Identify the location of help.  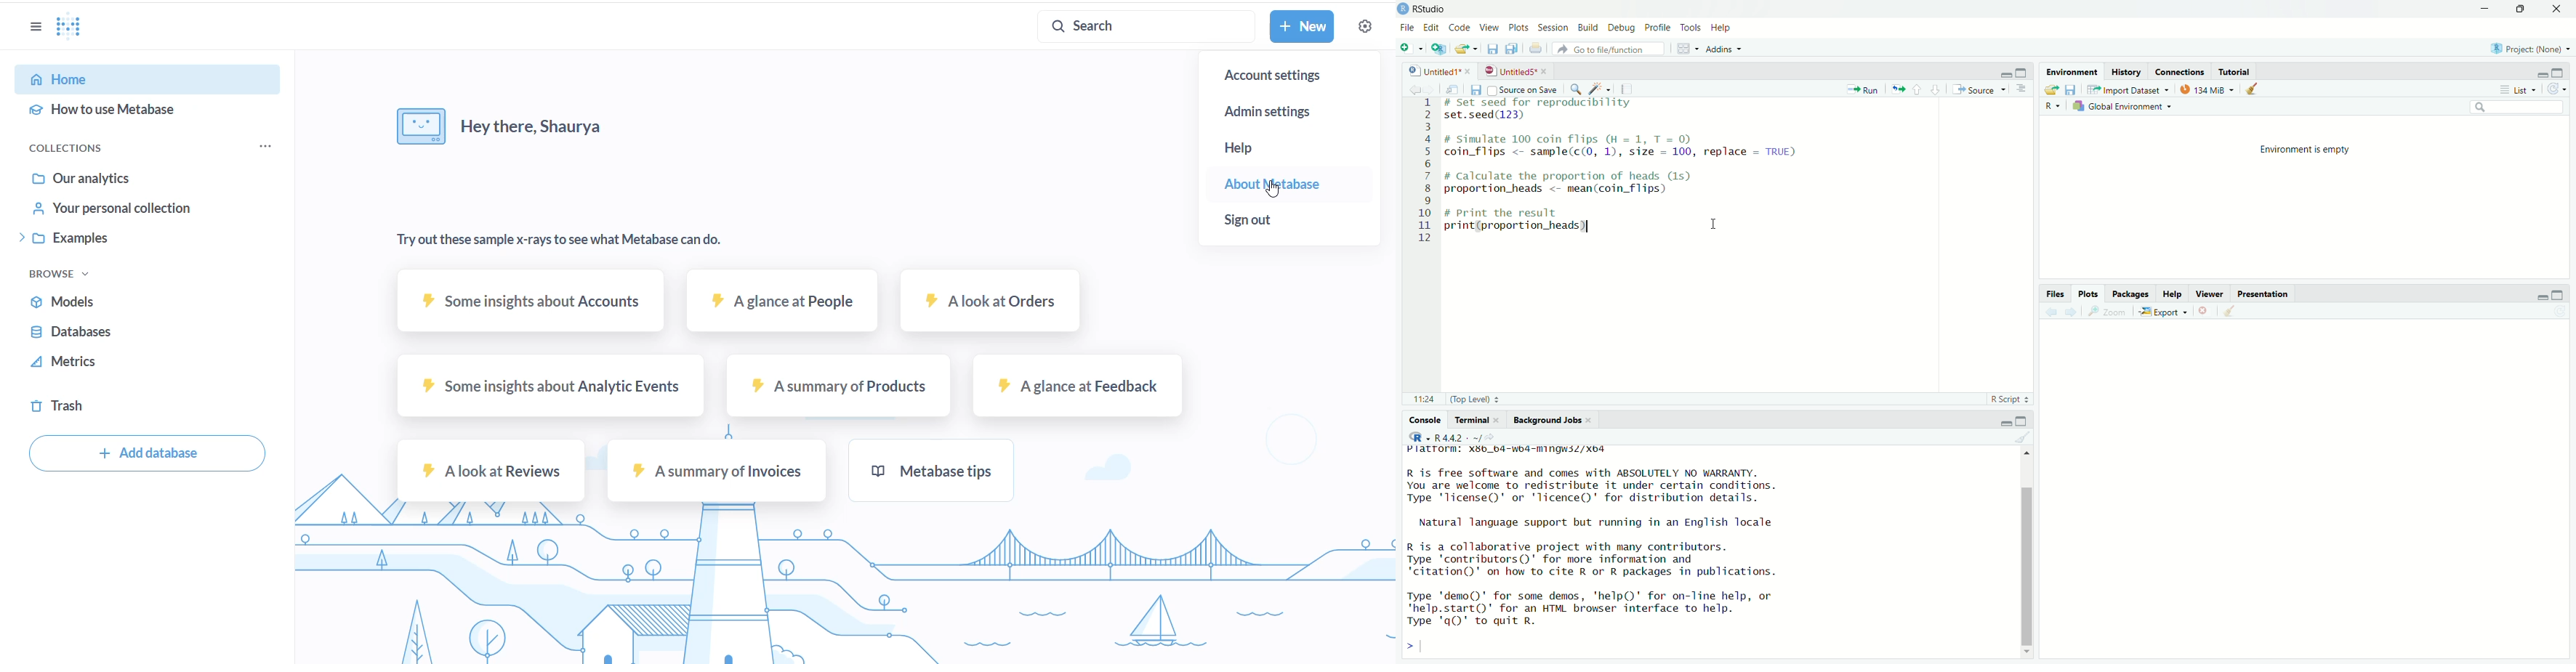
(1723, 27).